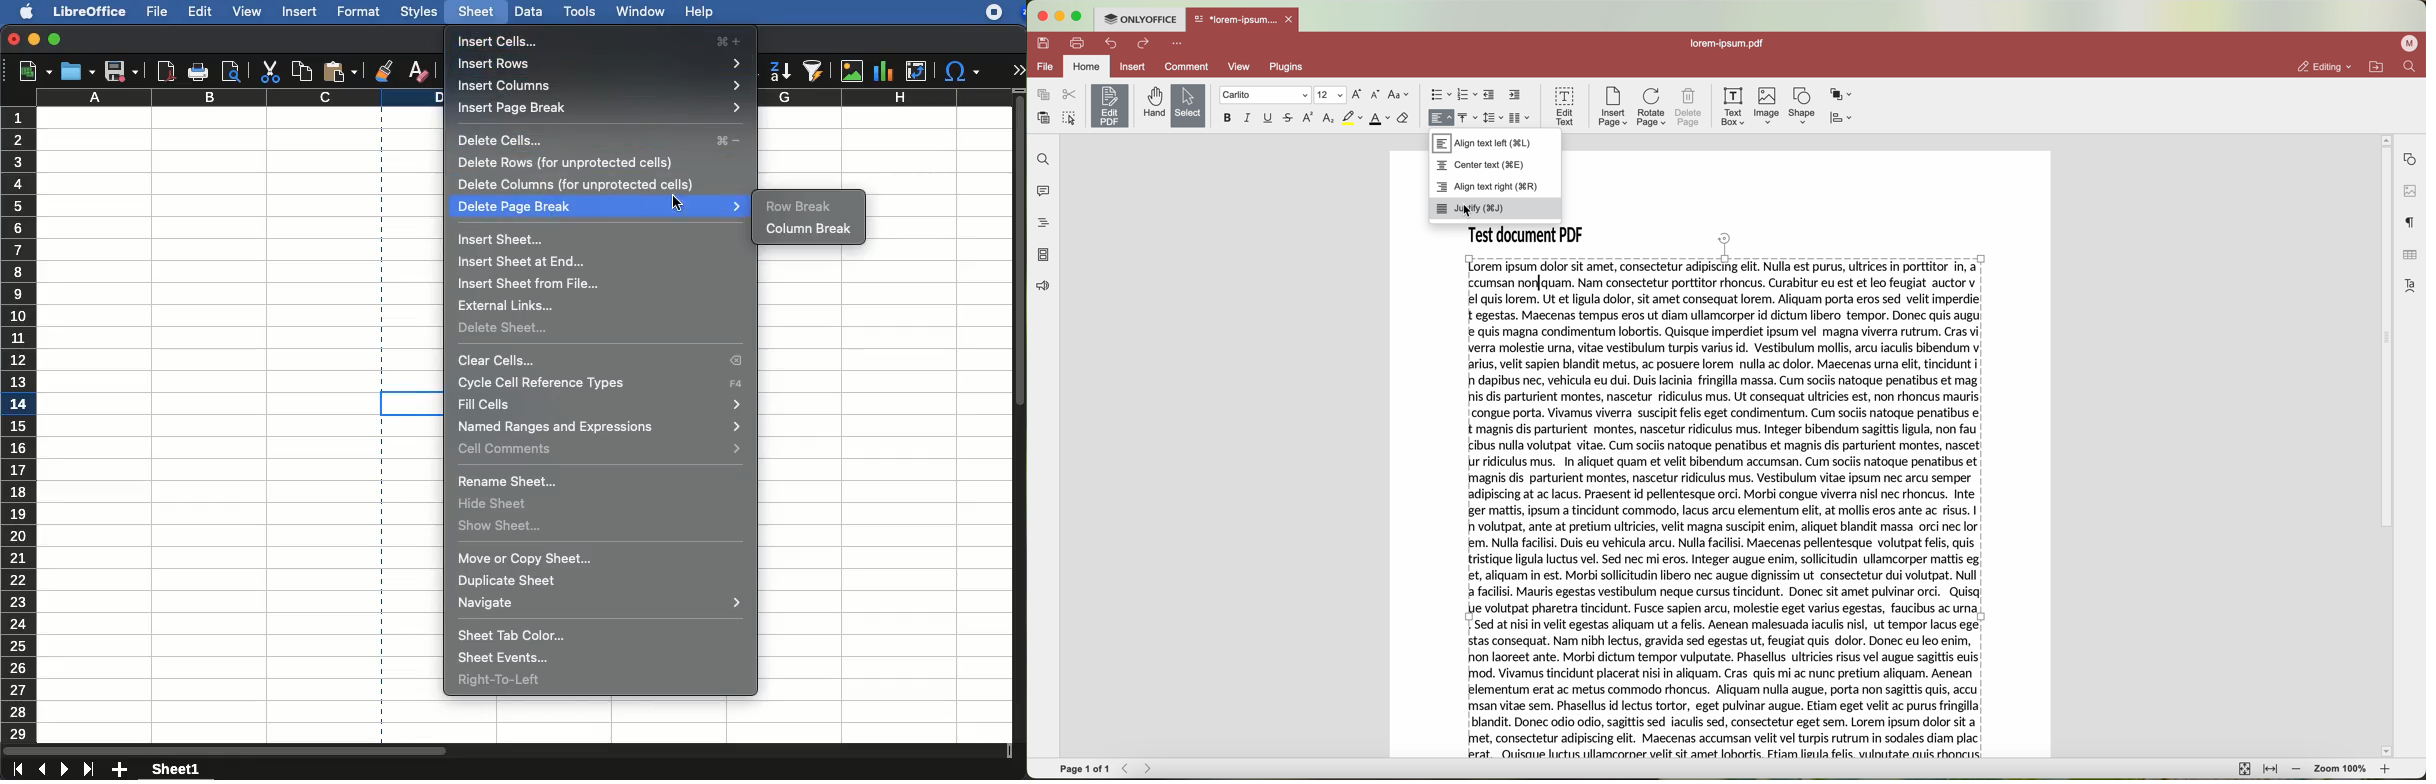 The height and width of the screenshot is (784, 2436). I want to click on shape settings, so click(2408, 158).